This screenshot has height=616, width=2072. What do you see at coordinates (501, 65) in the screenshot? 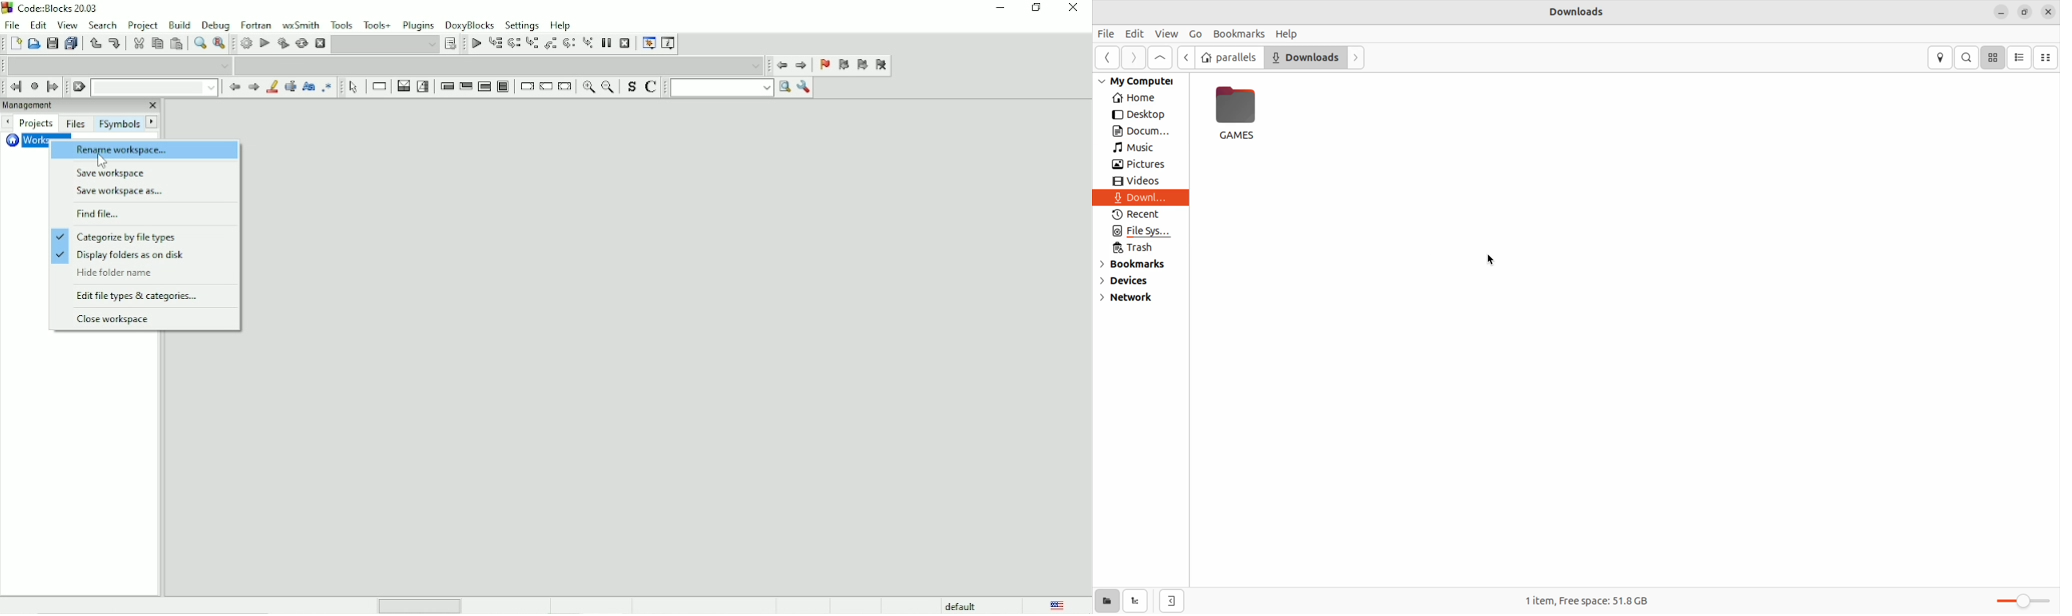
I see `Drop down` at bounding box center [501, 65].